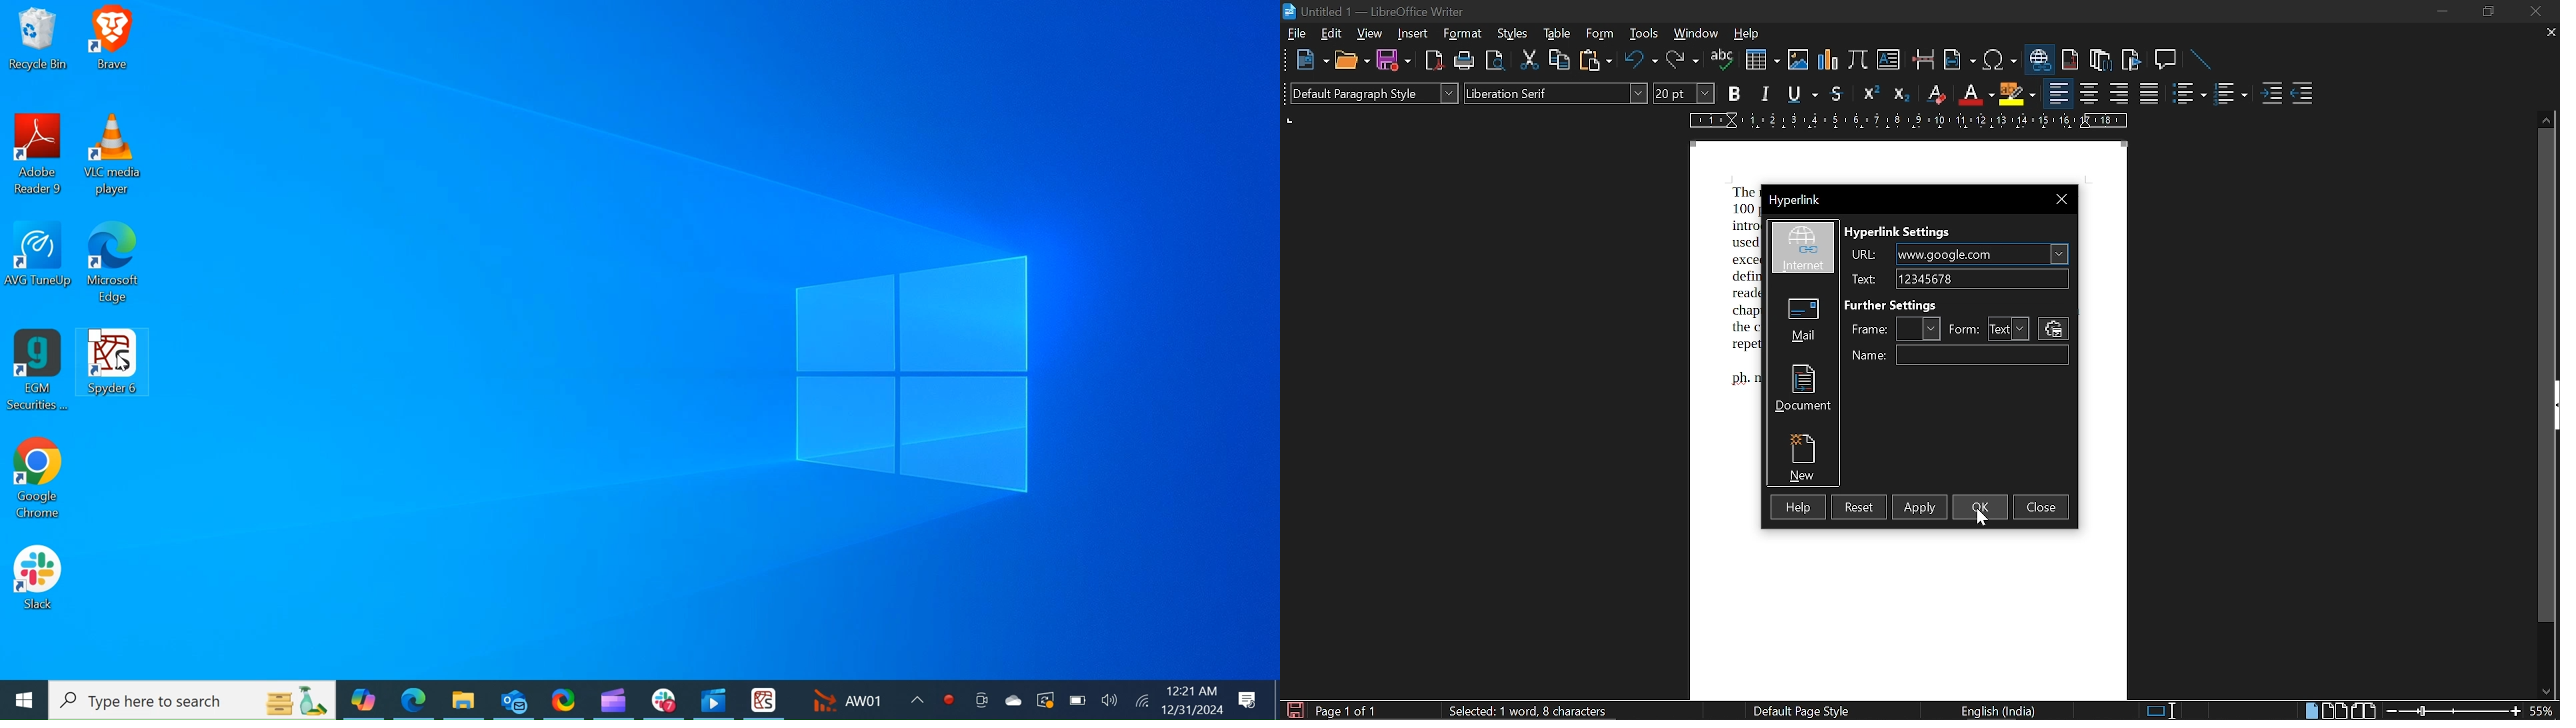  What do you see at coordinates (23, 699) in the screenshot?
I see `Windows` at bounding box center [23, 699].